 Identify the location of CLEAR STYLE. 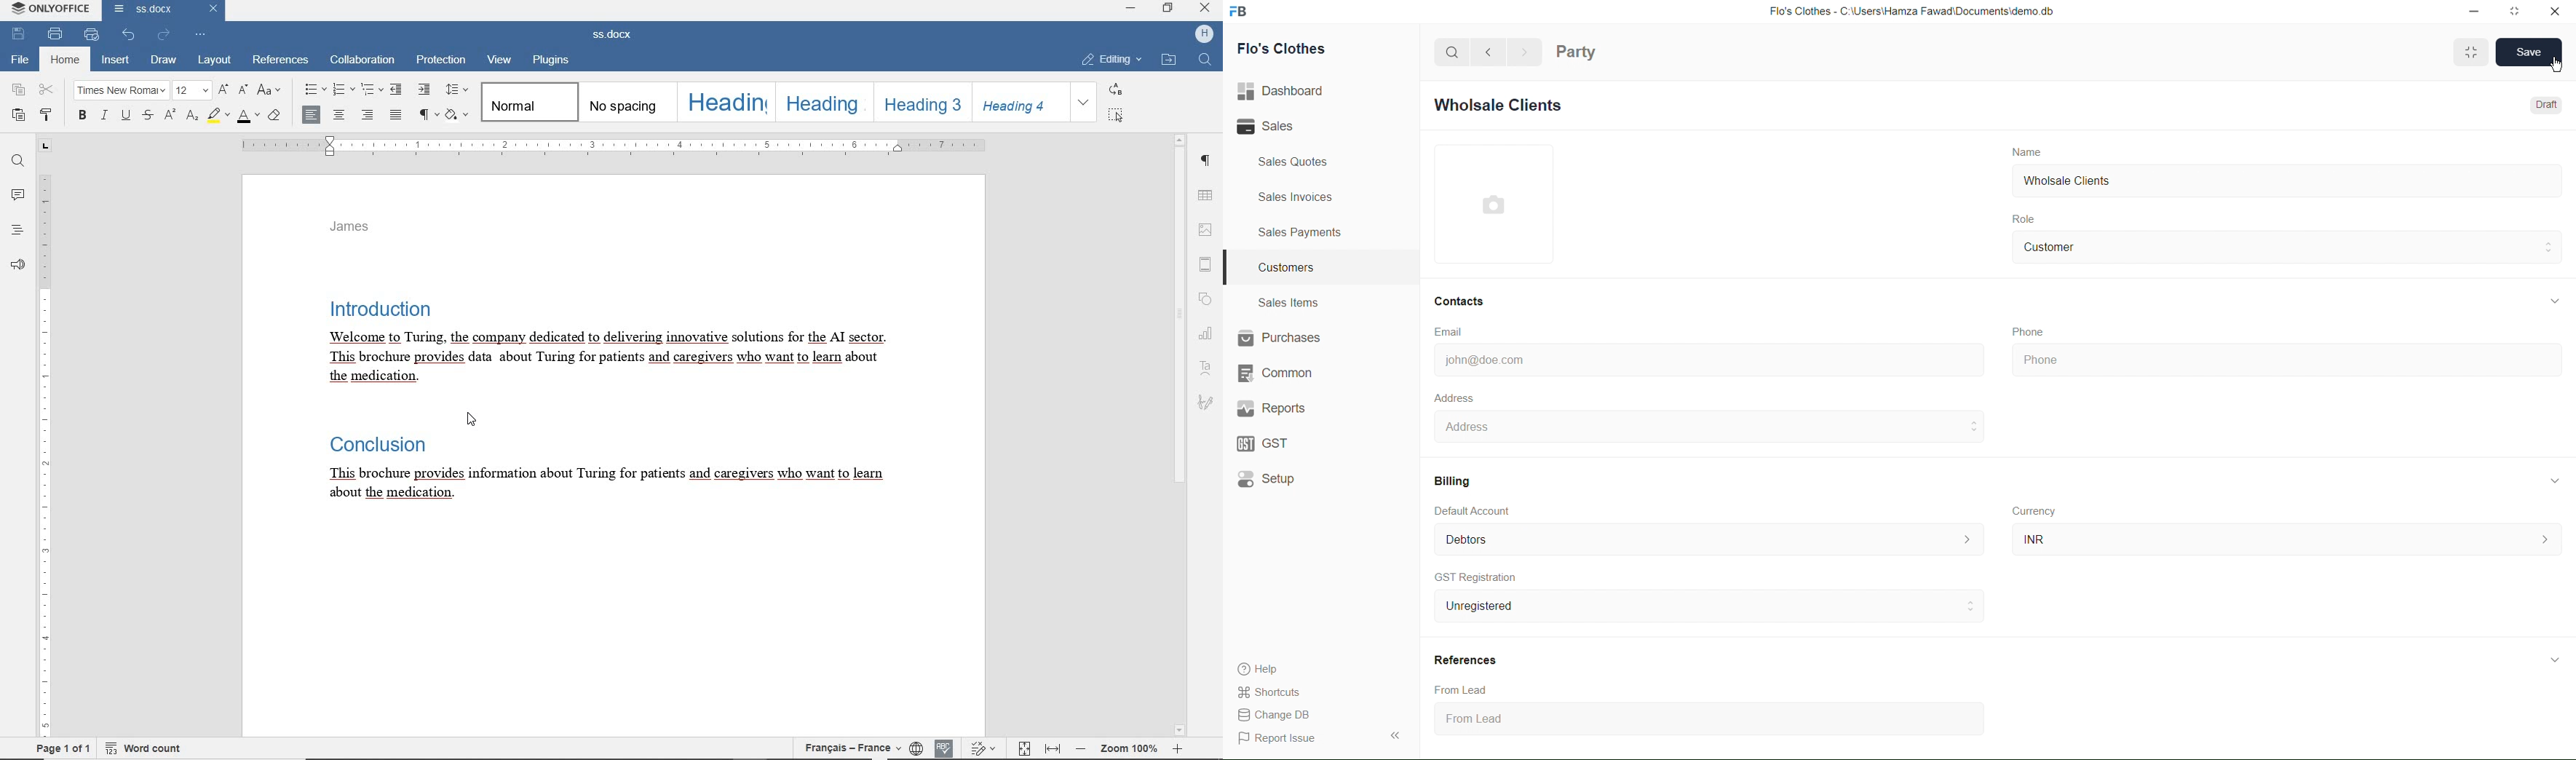
(275, 116).